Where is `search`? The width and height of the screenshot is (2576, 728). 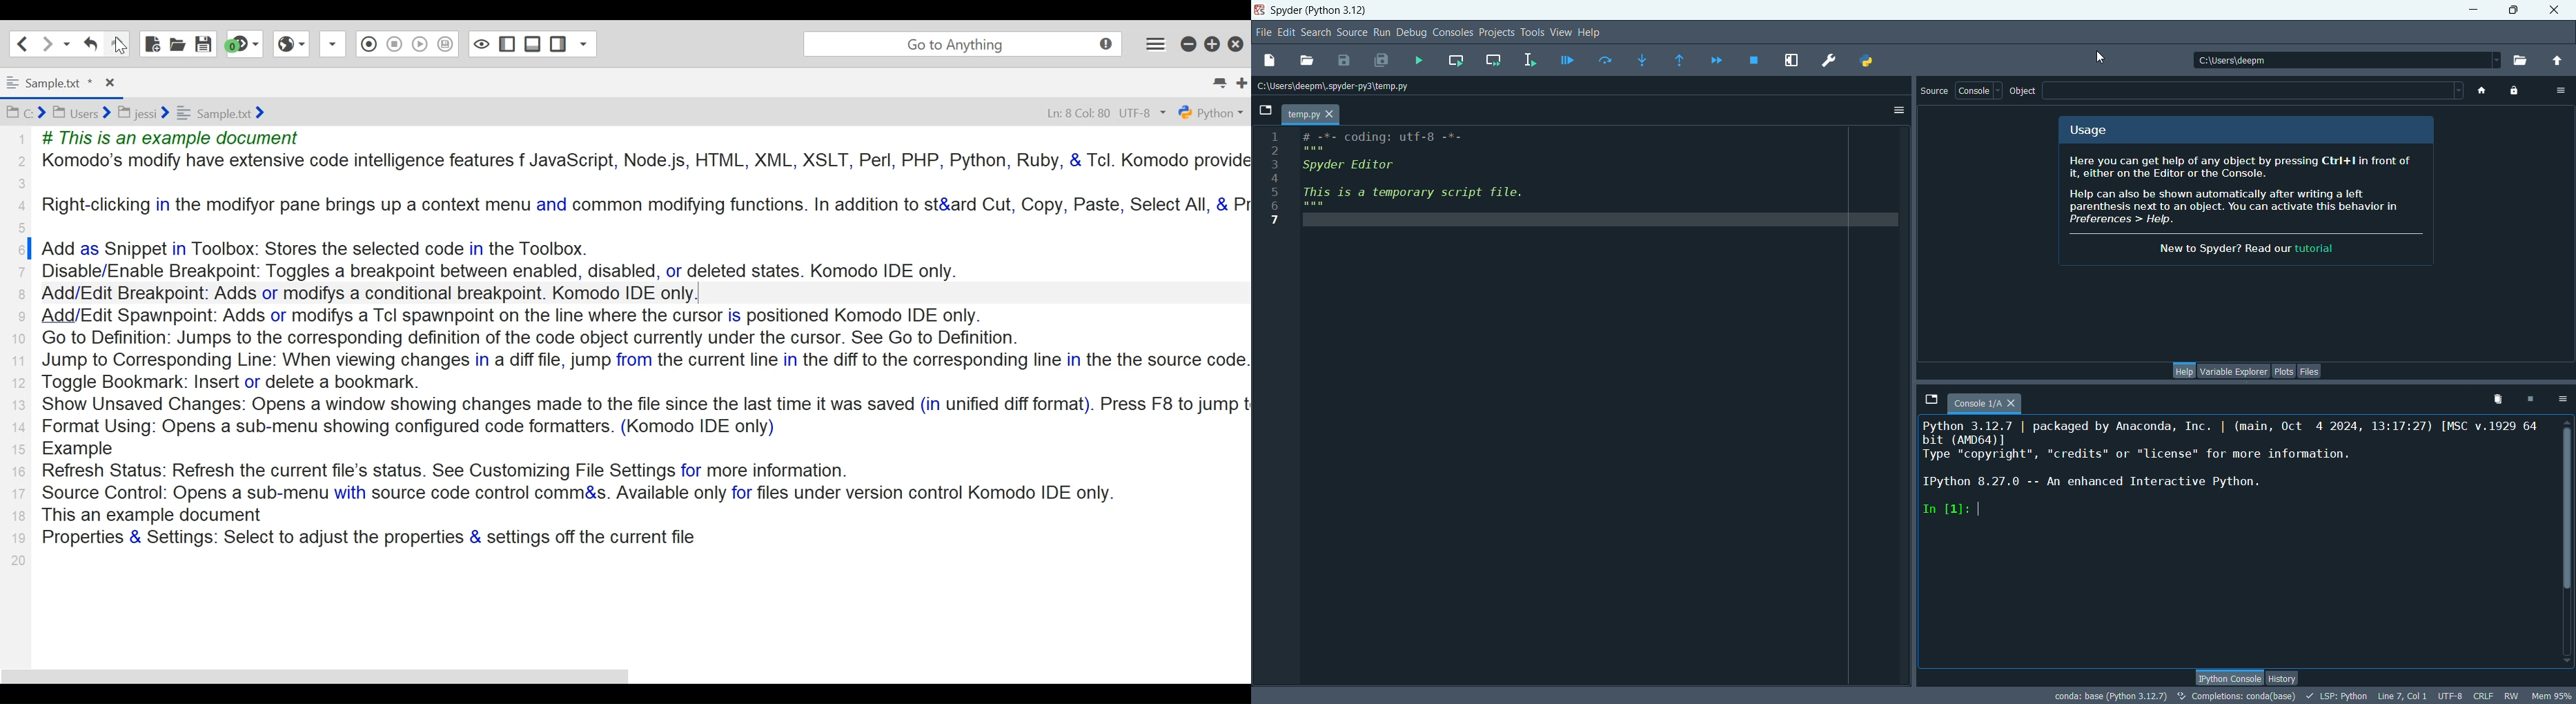
search is located at coordinates (1315, 33).